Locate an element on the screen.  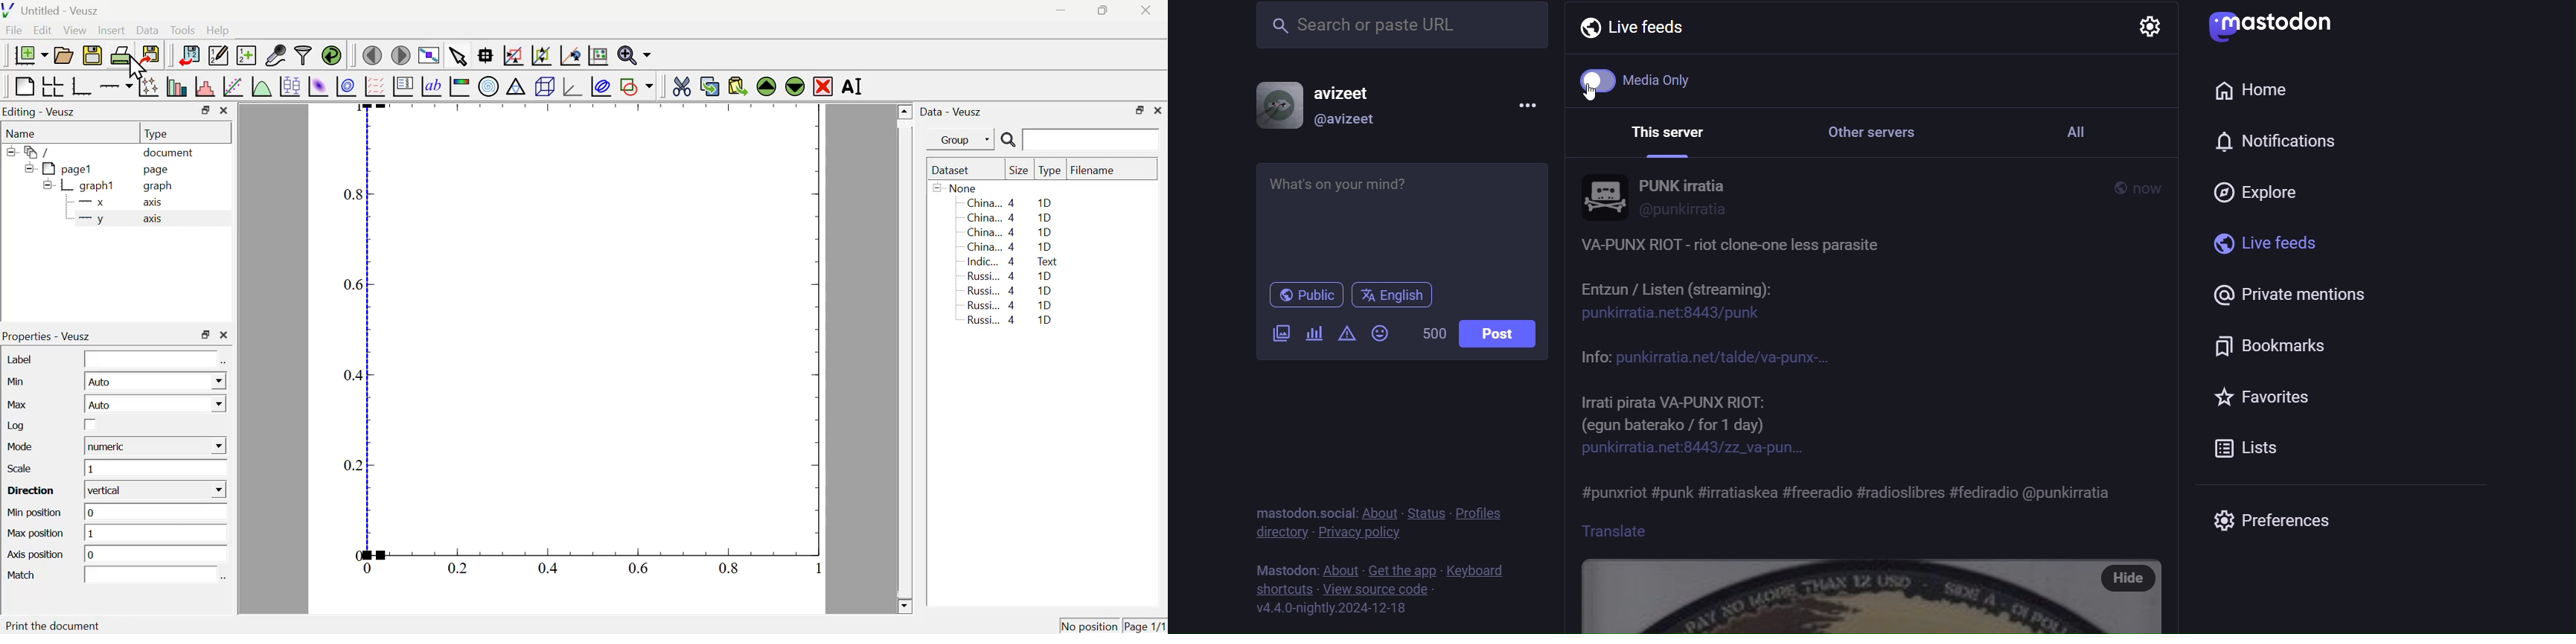
notification is located at coordinates (2271, 141).